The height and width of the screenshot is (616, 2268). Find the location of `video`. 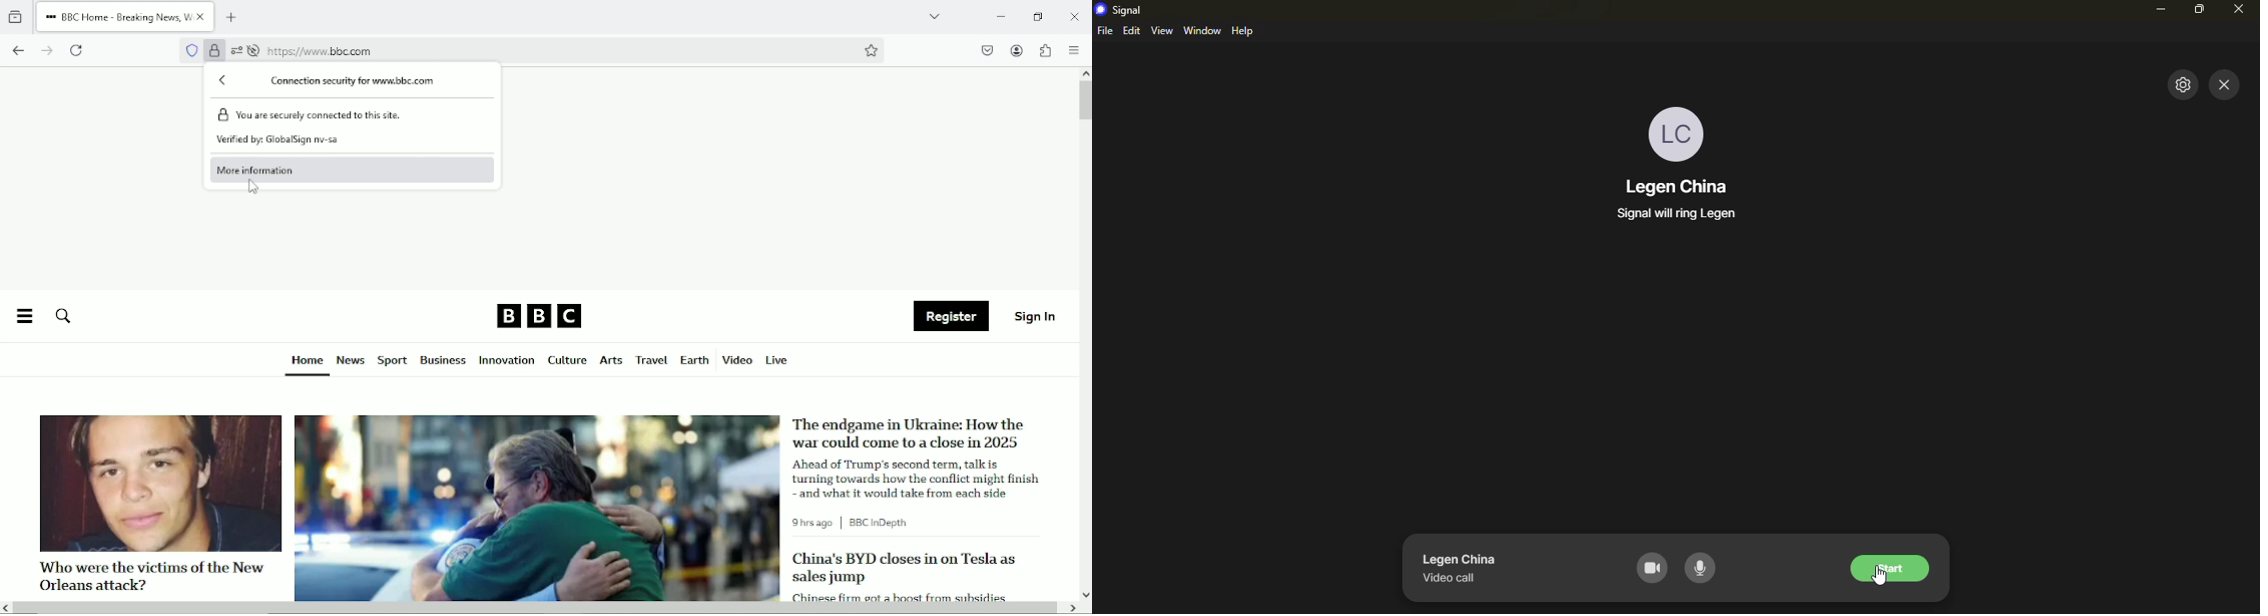

video is located at coordinates (1651, 568).